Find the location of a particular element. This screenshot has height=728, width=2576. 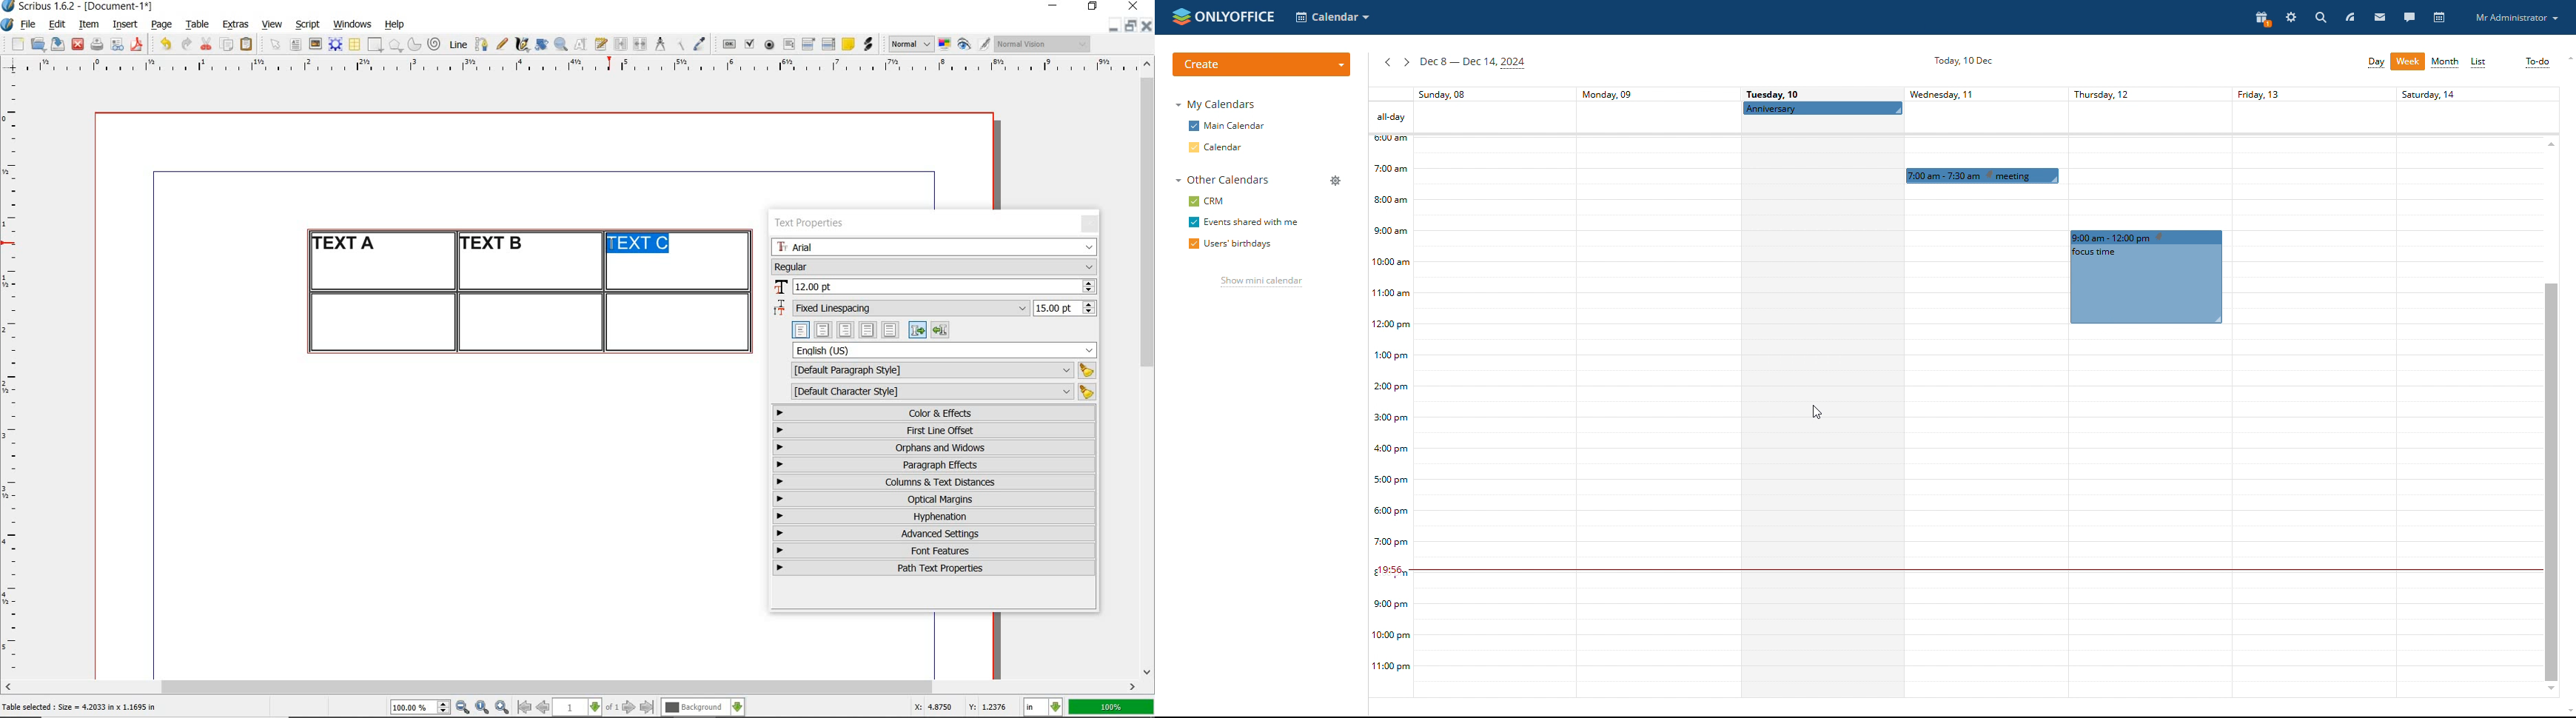

cut is located at coordinates (206, 43).